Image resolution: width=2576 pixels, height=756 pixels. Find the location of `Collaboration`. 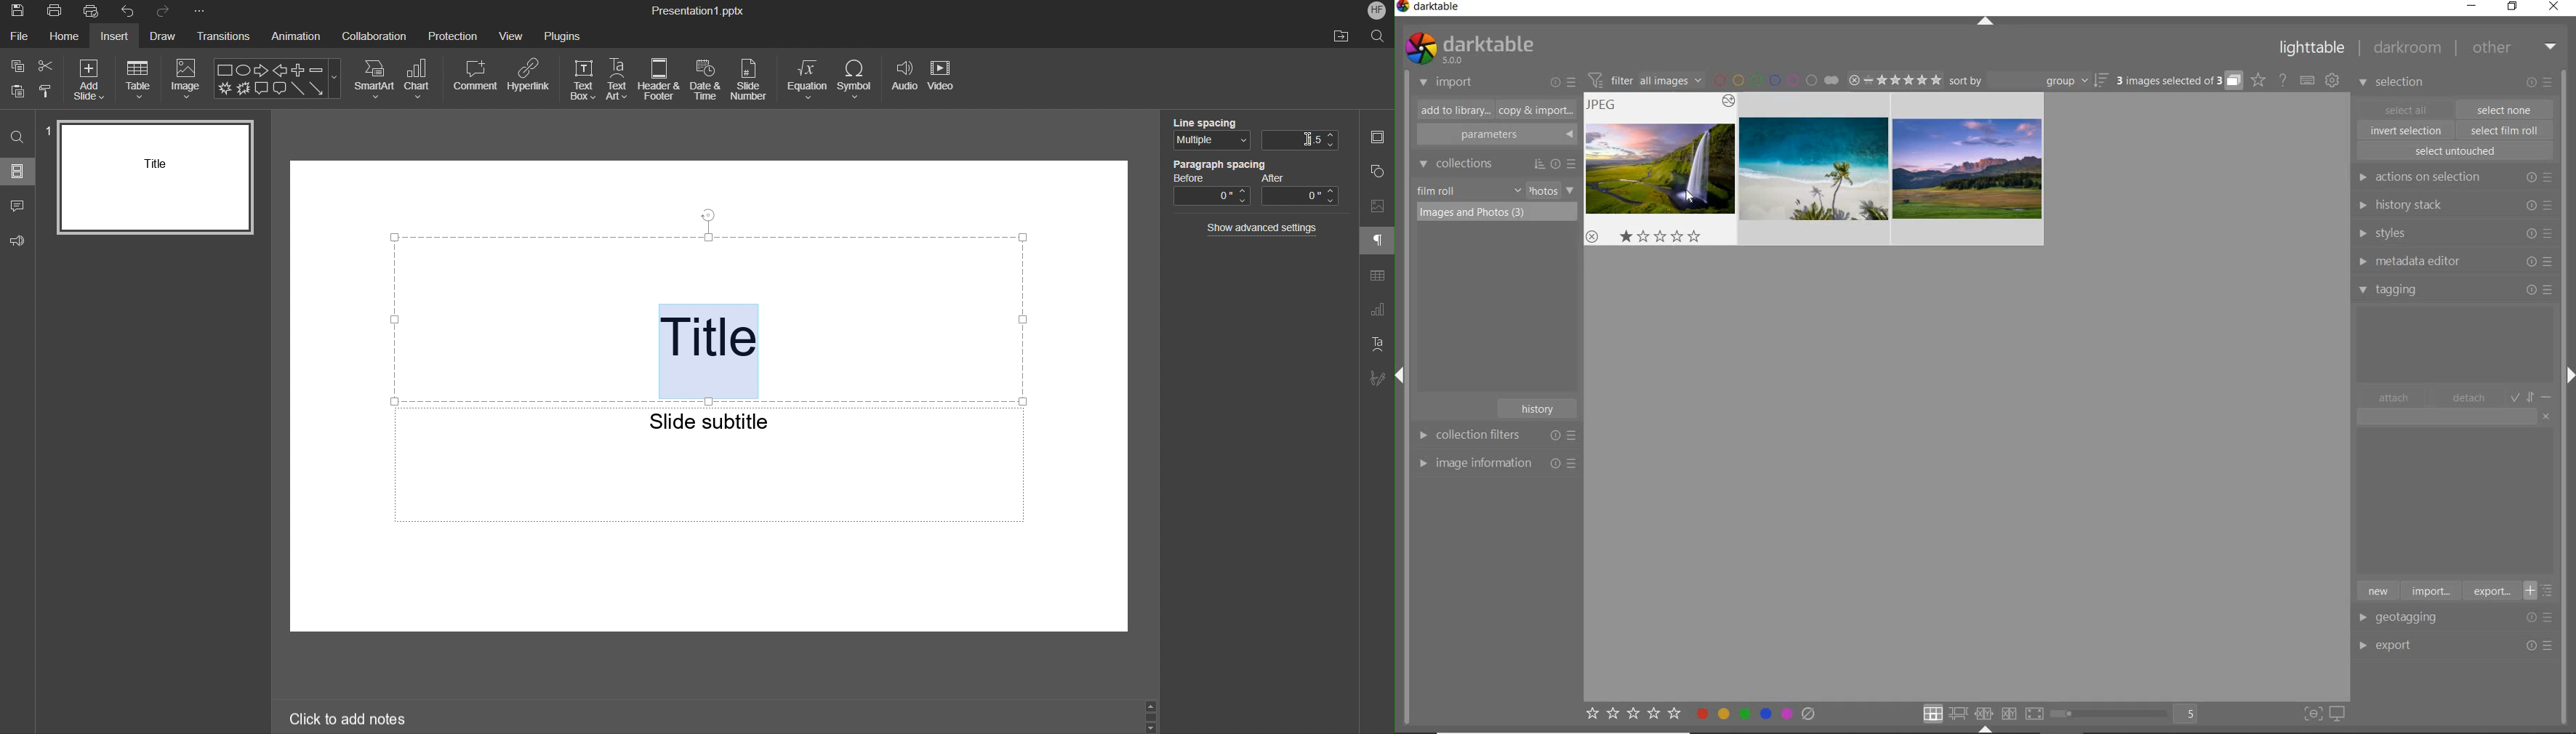

Collaboration is located at coordinates (377, 39).